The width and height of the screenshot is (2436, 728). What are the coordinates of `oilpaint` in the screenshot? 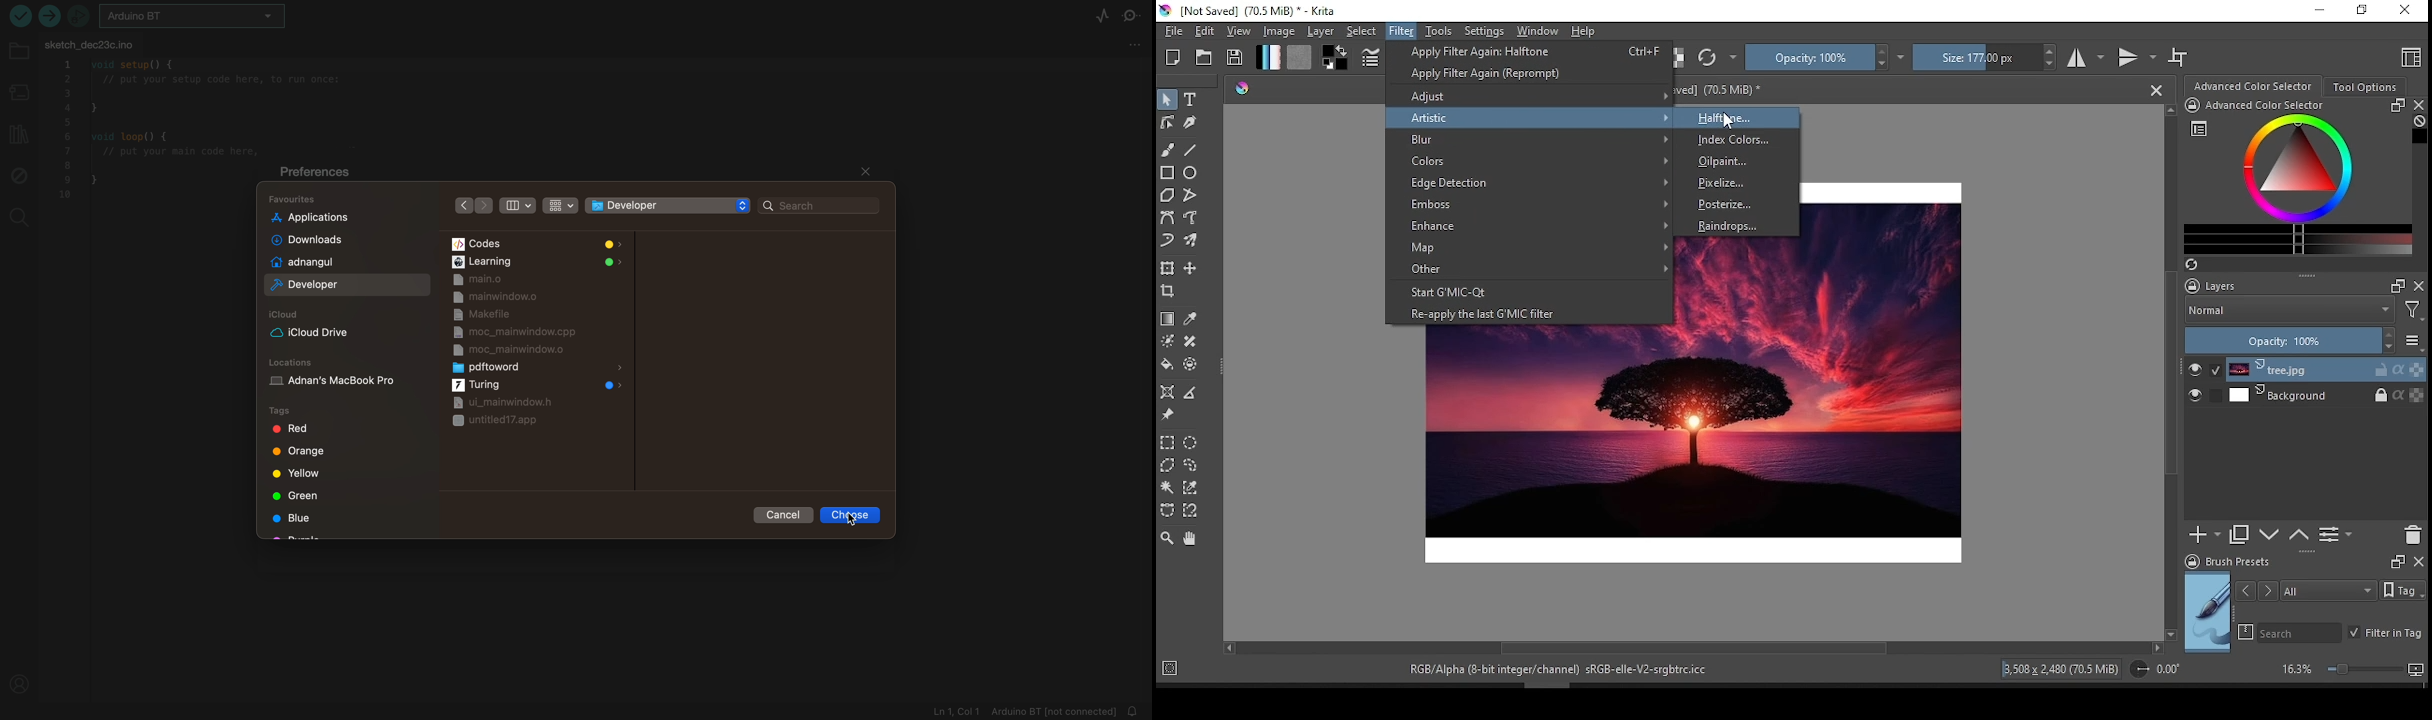 It's located at (1737, 160).